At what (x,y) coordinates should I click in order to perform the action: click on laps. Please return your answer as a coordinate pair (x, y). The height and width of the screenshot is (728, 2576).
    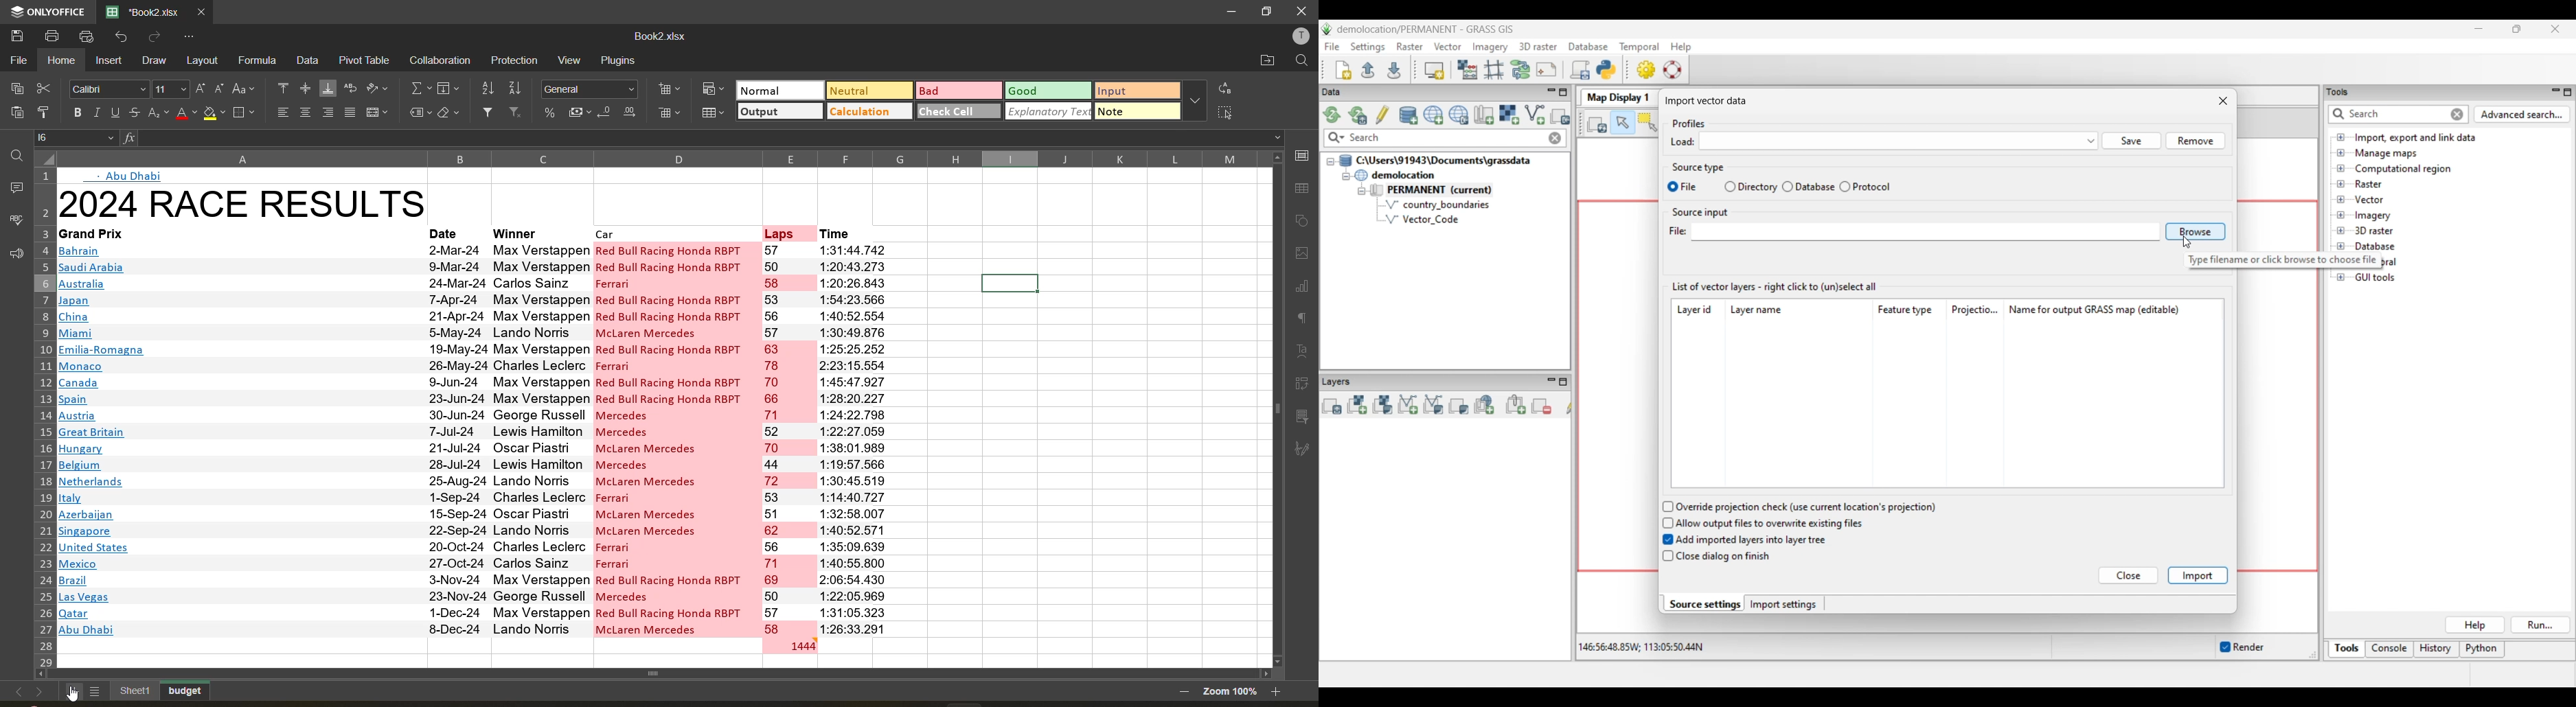
    Looking at the image, I should click on (785, 232).